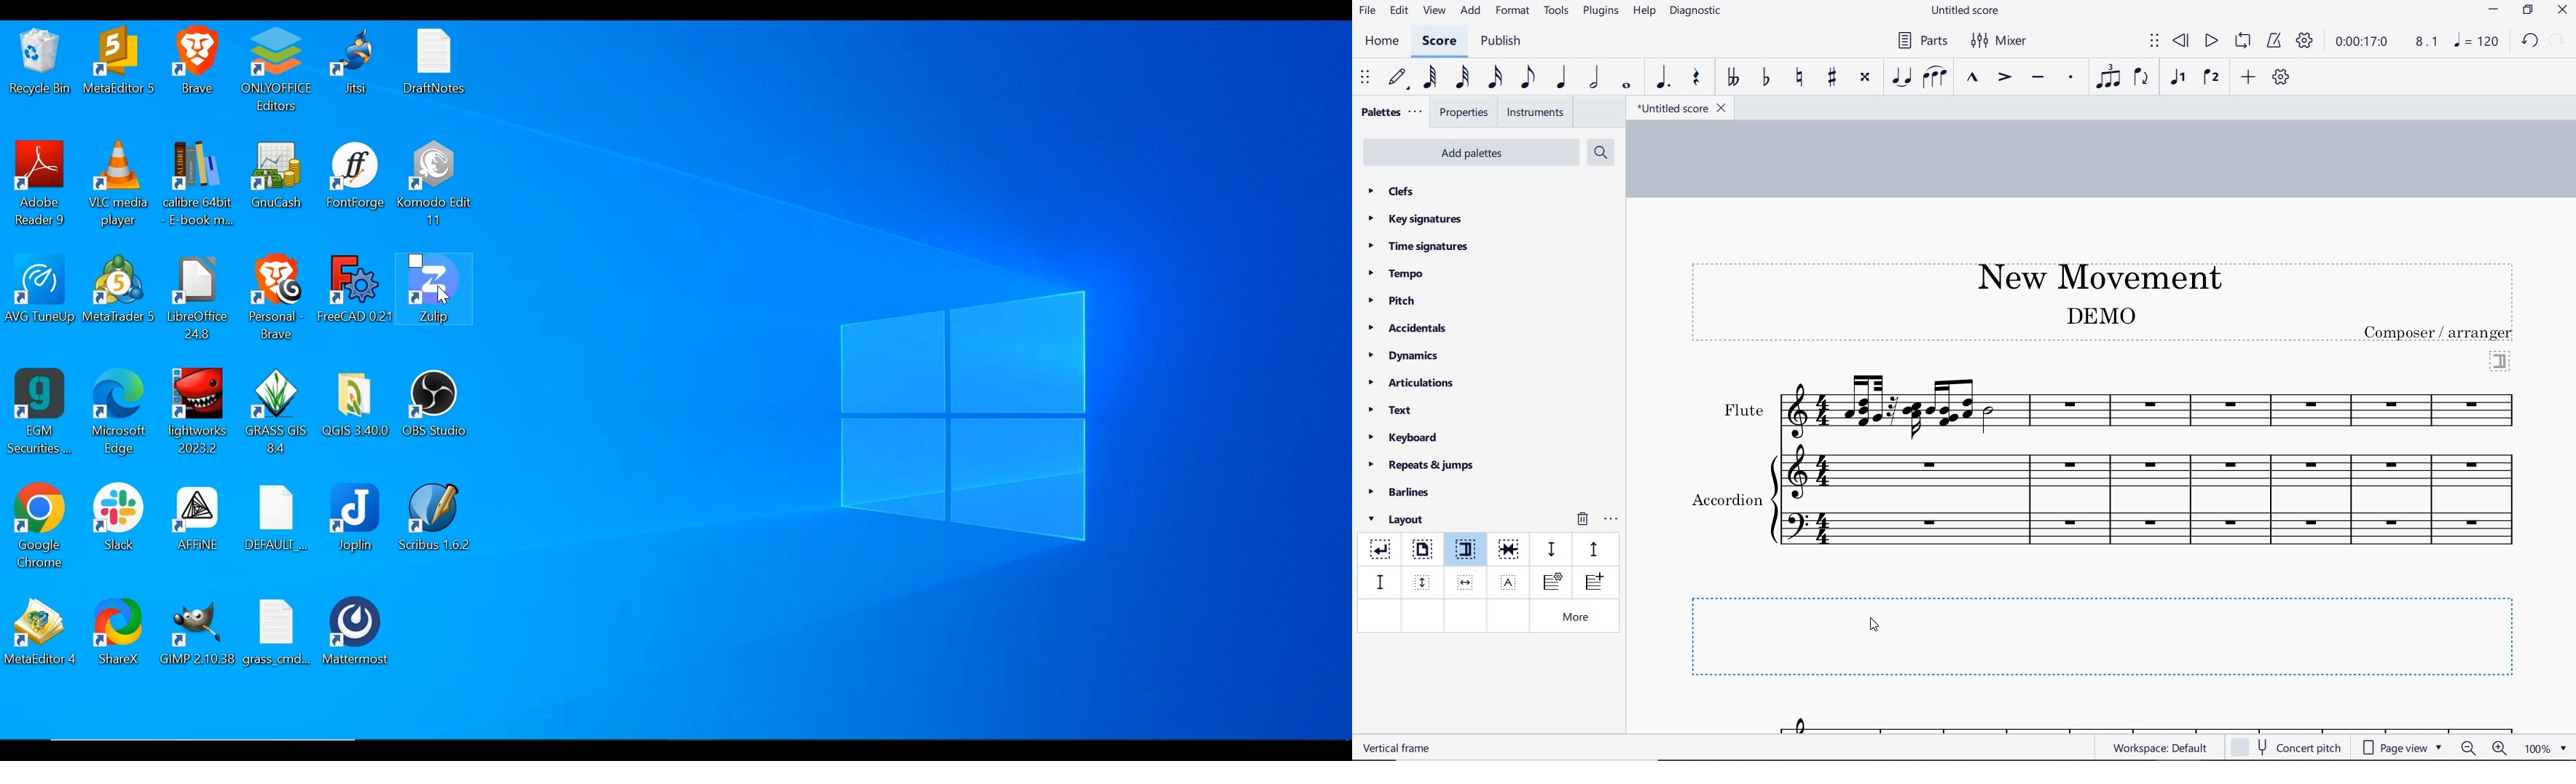  Describe the element at coordinates (1601, 12) in the screenshot. I see `plugins` at that location.